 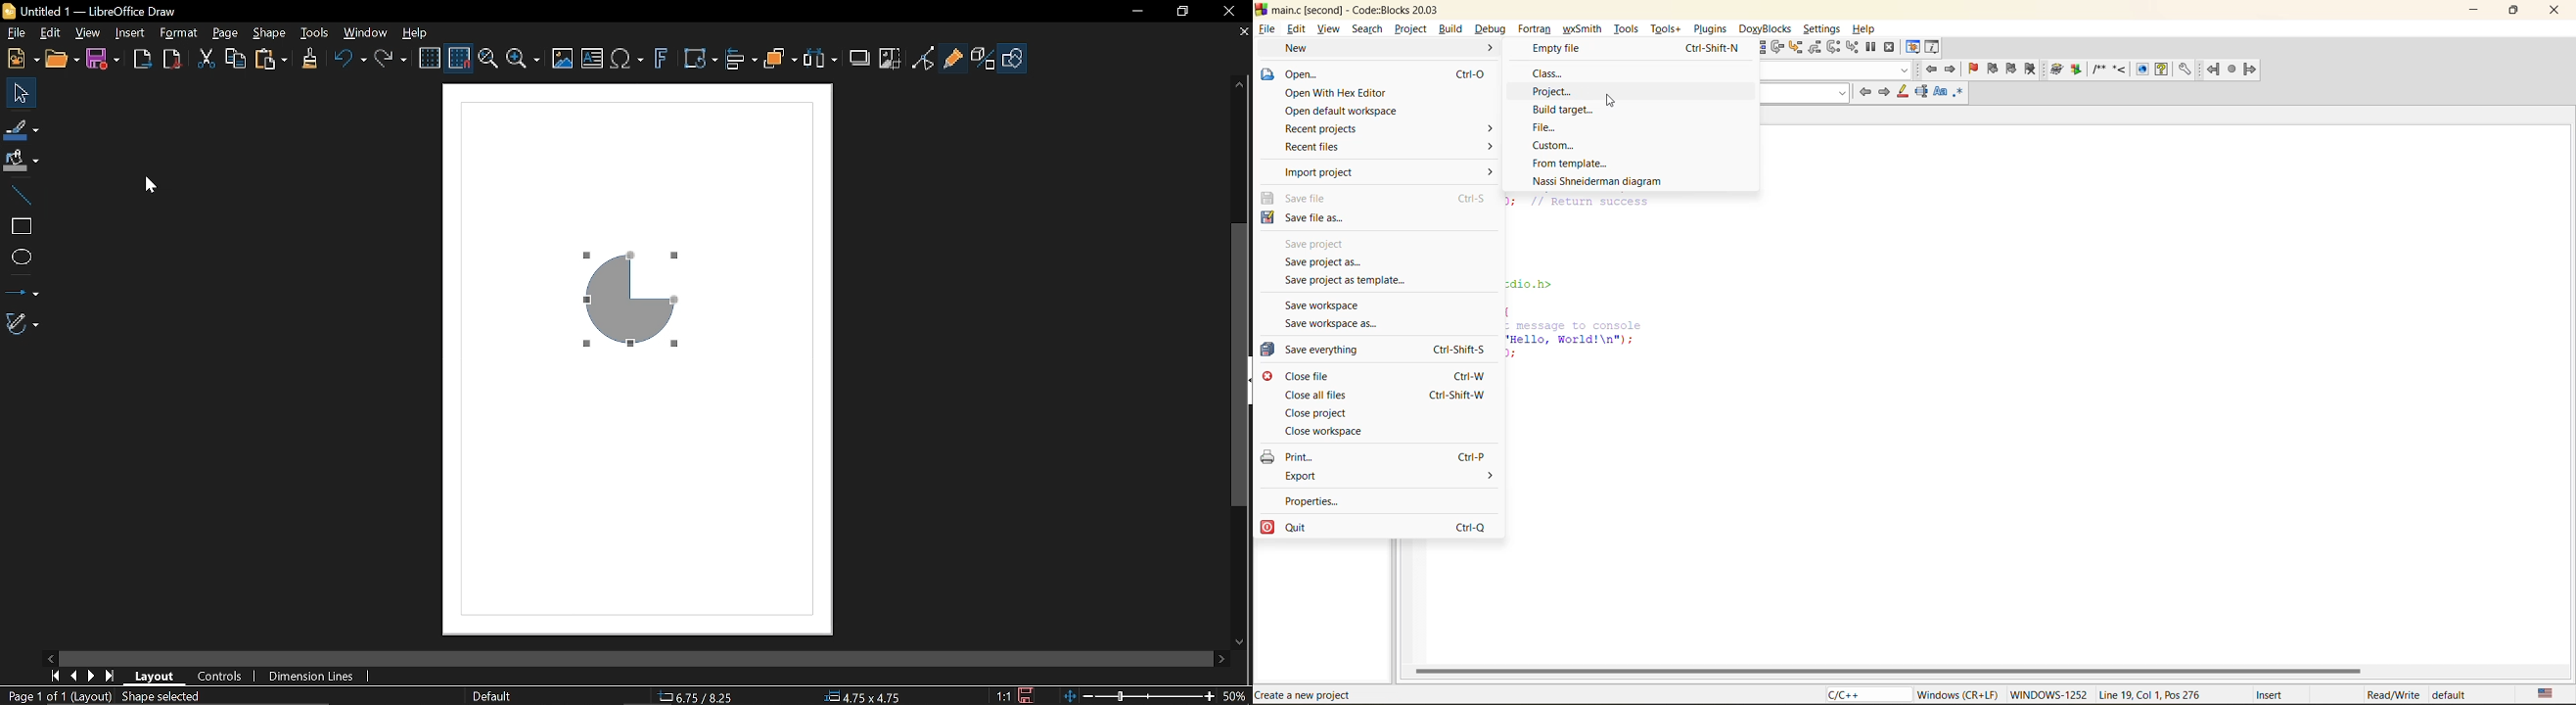 What do you see at coordinates (563, 58) in the screenshot?
I see `Insert image` at bounding box center [563, 58].